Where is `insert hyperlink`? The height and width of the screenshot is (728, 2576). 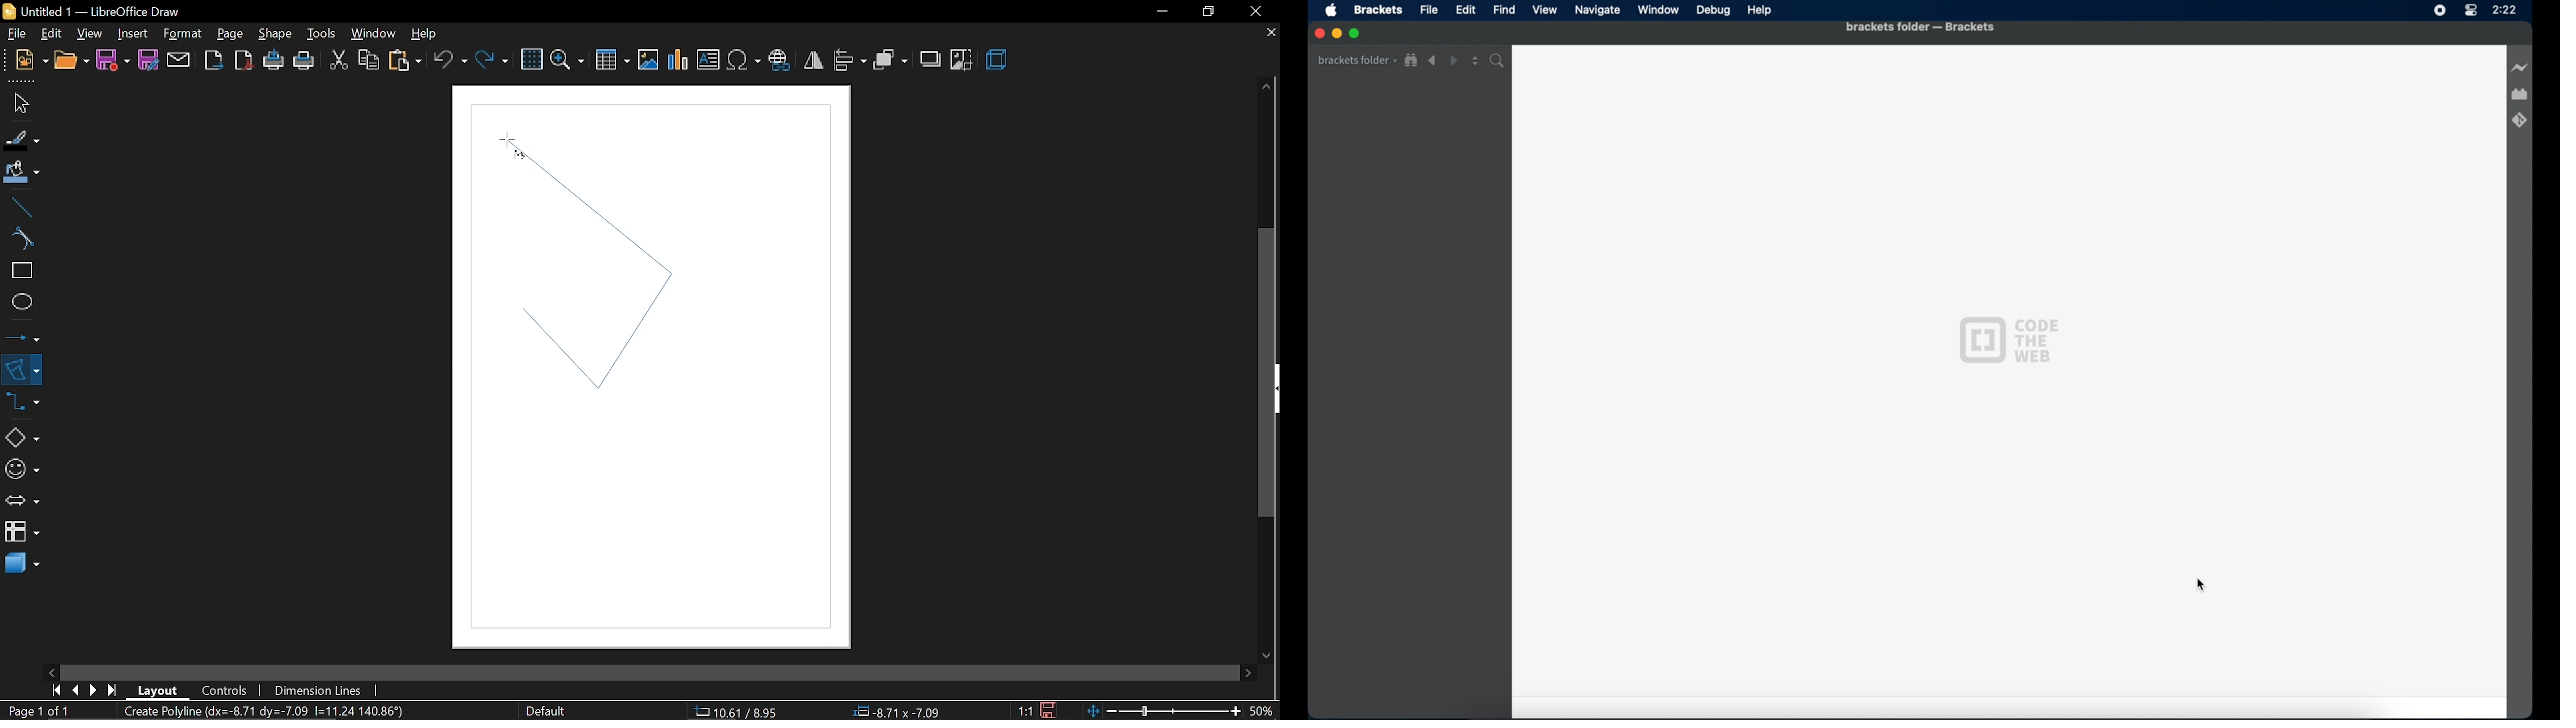 insert hyperlink is located at coordinates (782, 58).